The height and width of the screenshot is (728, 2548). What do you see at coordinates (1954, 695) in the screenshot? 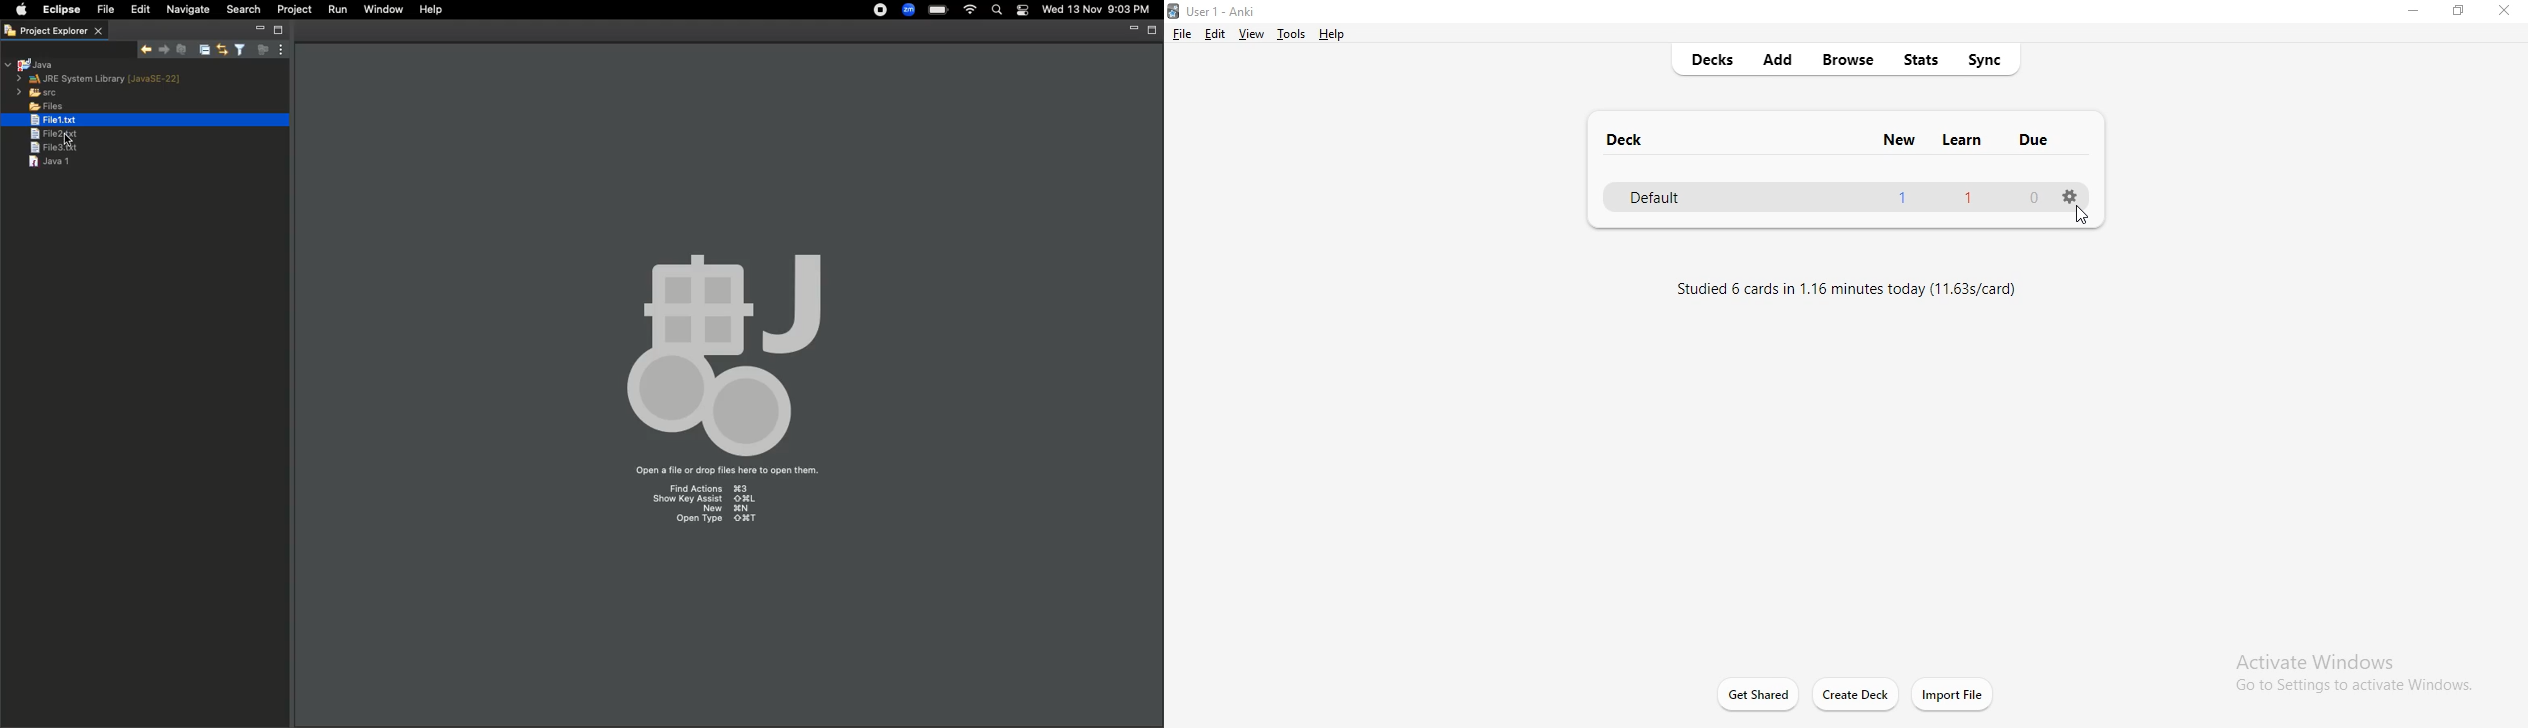
I see `import file` at bounding box center [1954, 695].